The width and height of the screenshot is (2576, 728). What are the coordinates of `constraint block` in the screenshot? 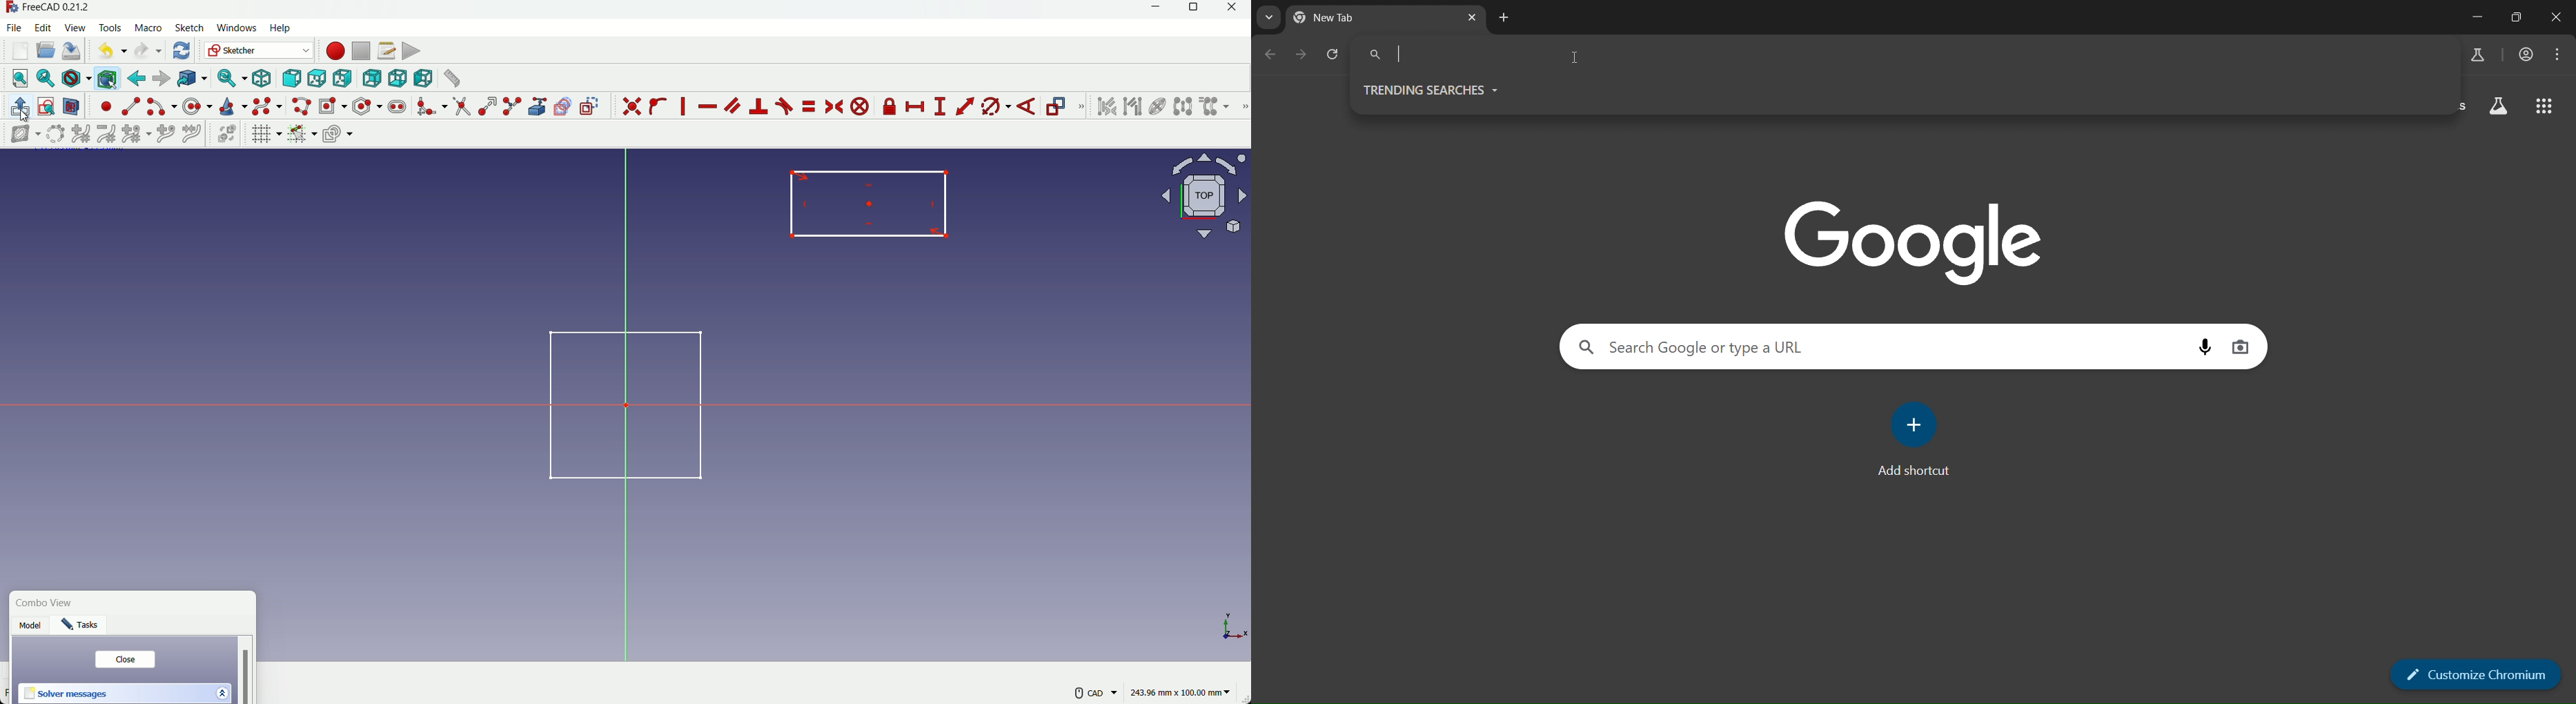 It's located at (862, 107).